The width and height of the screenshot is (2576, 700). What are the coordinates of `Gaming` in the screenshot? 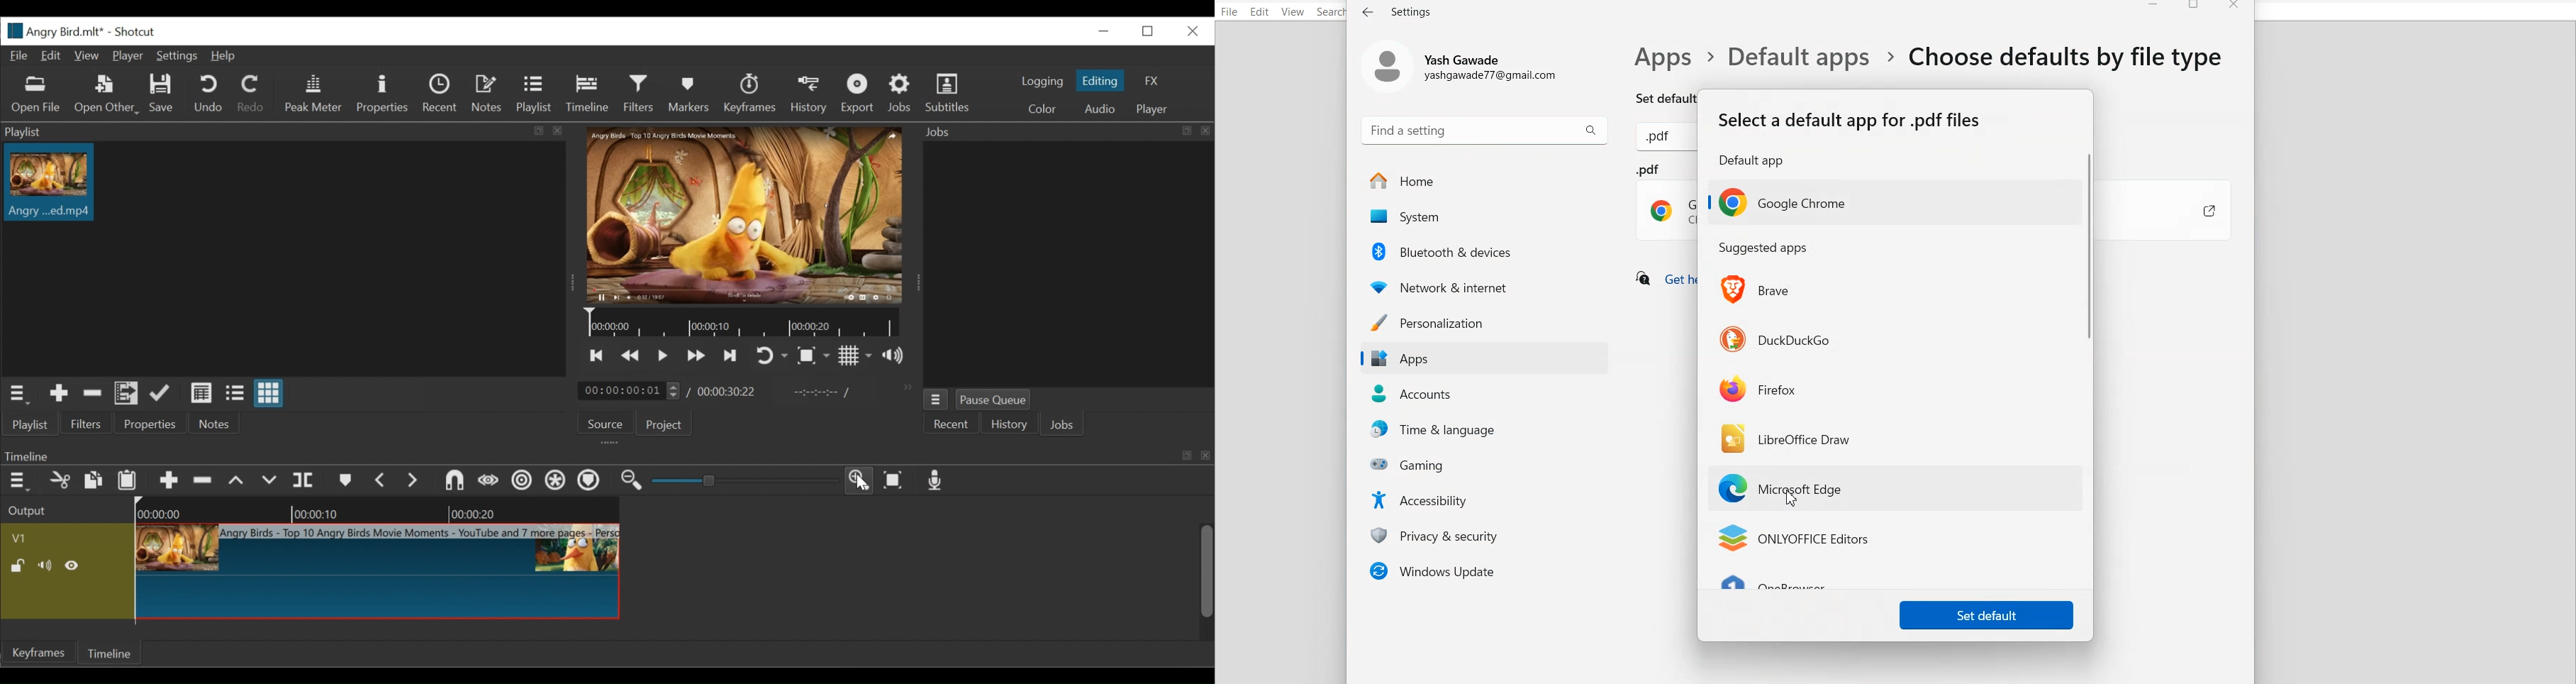 It's located at (1488, 463).